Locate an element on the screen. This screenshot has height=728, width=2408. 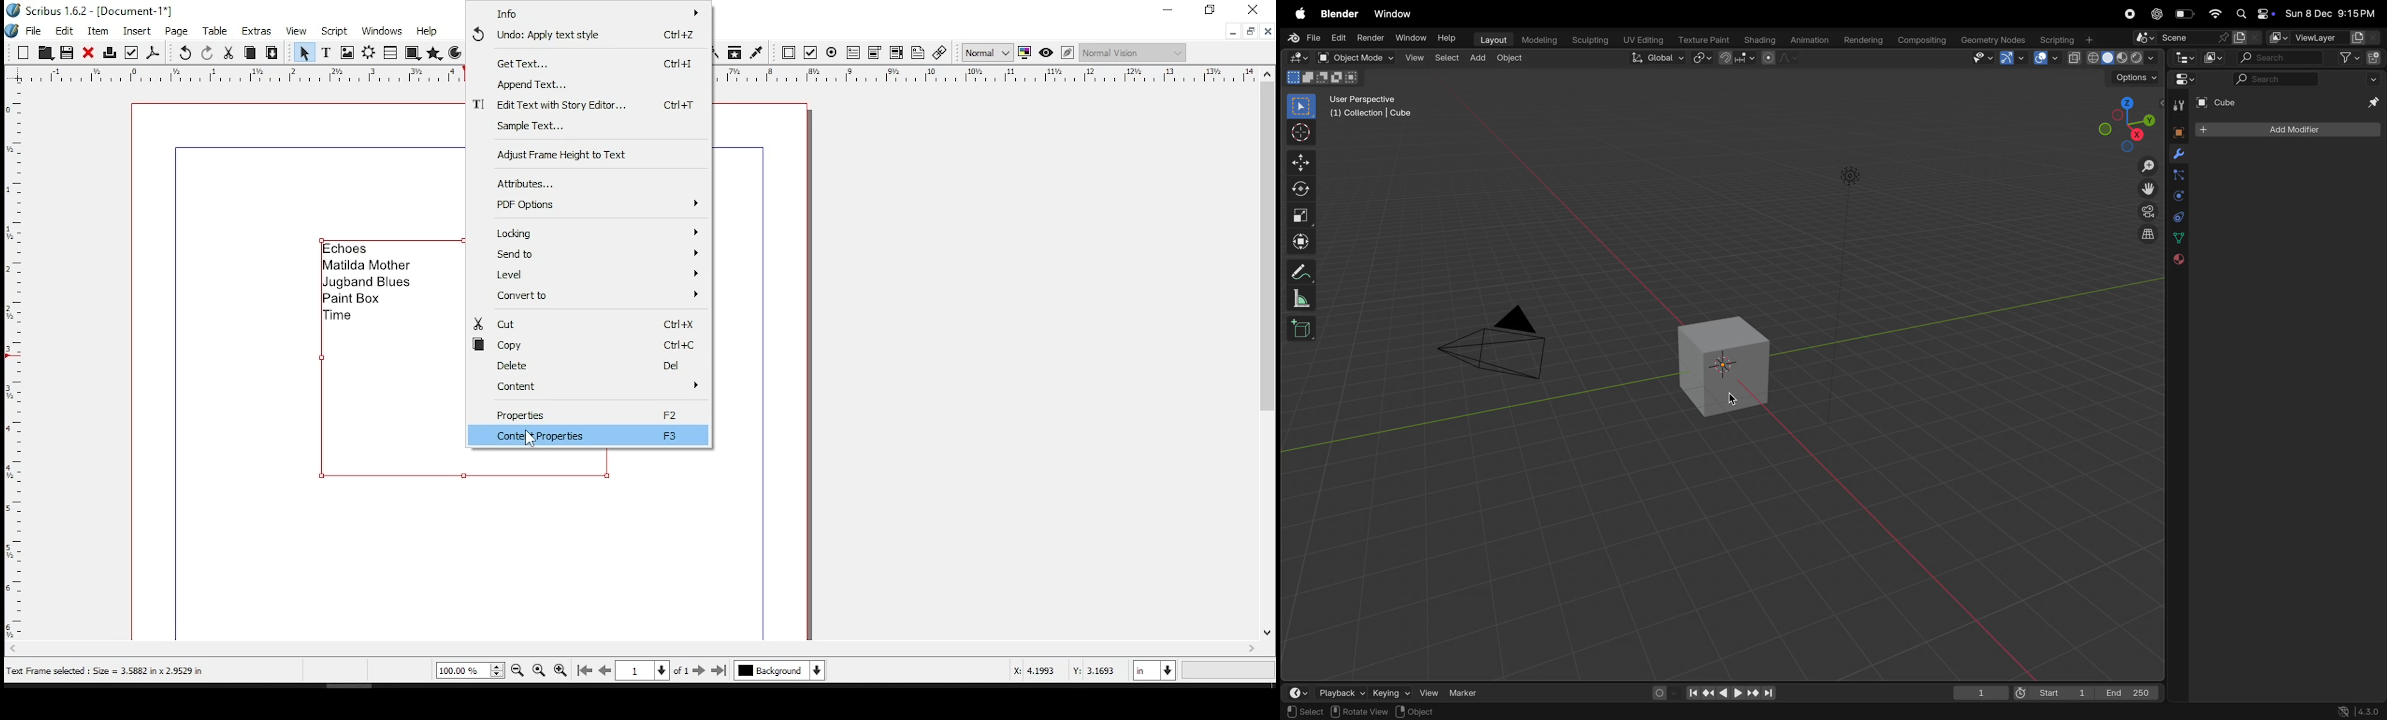
edit text with story editor is located at coordinates (587, 106).